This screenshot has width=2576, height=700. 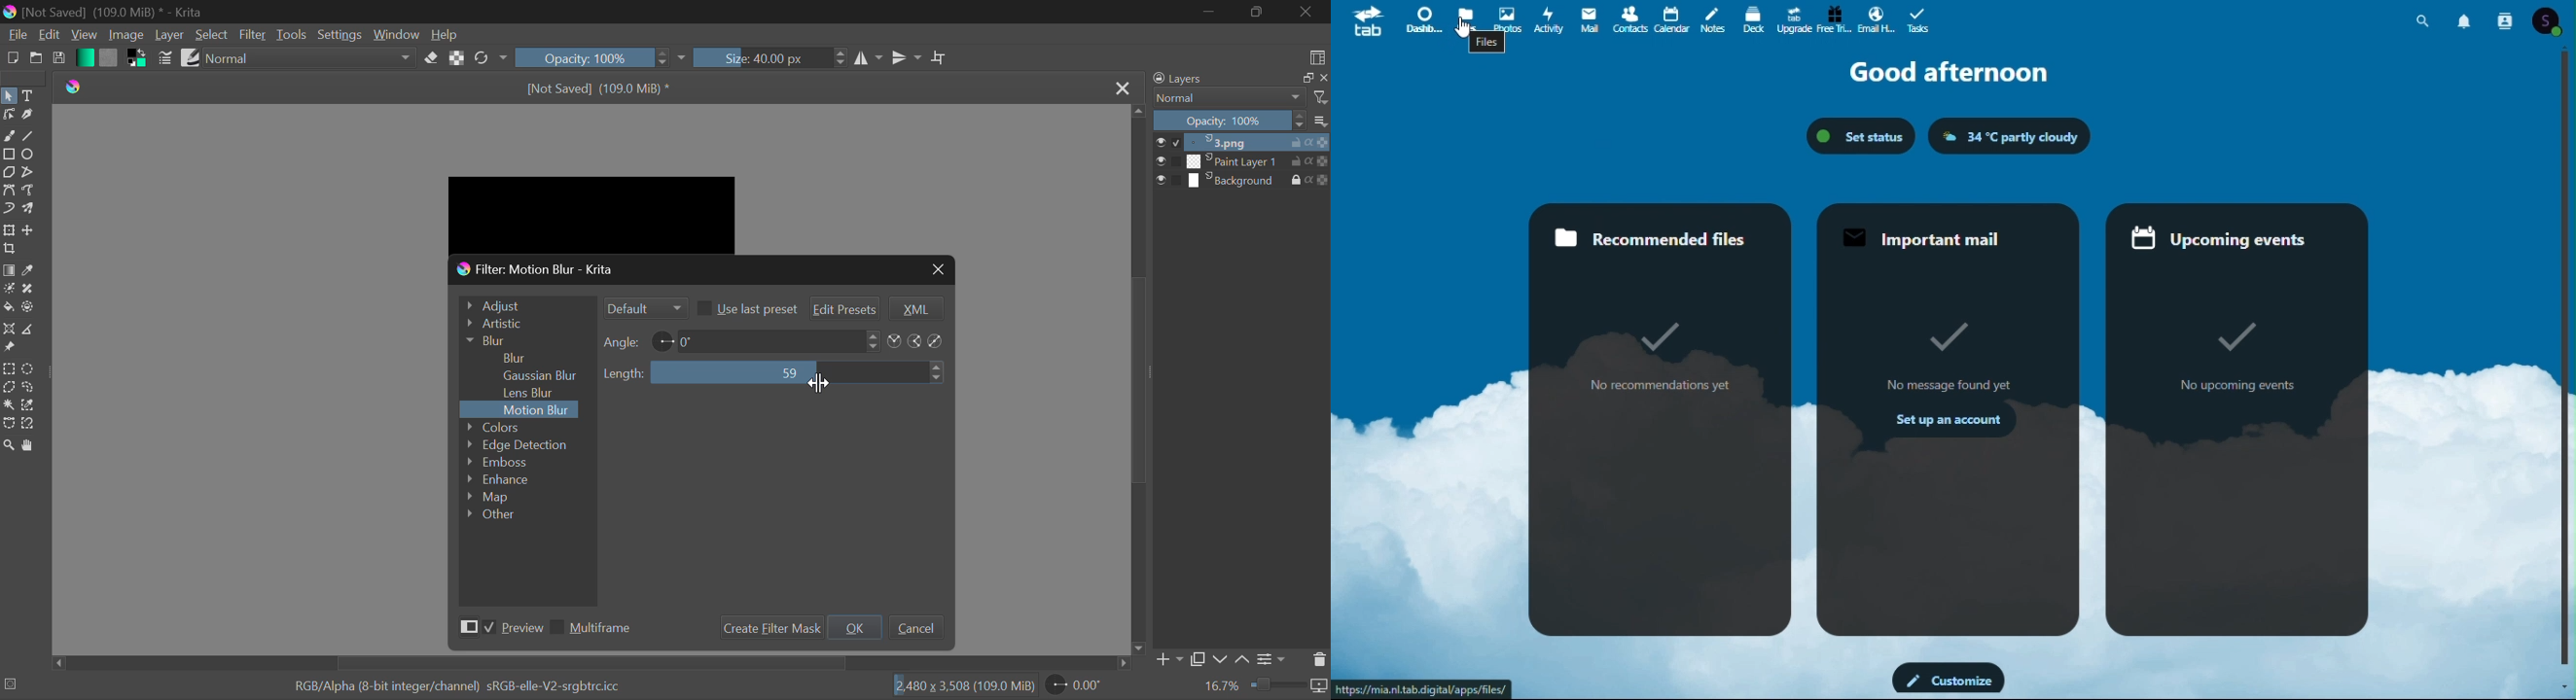 I want to click on Good afternoon, so click(x=1948, y=73).